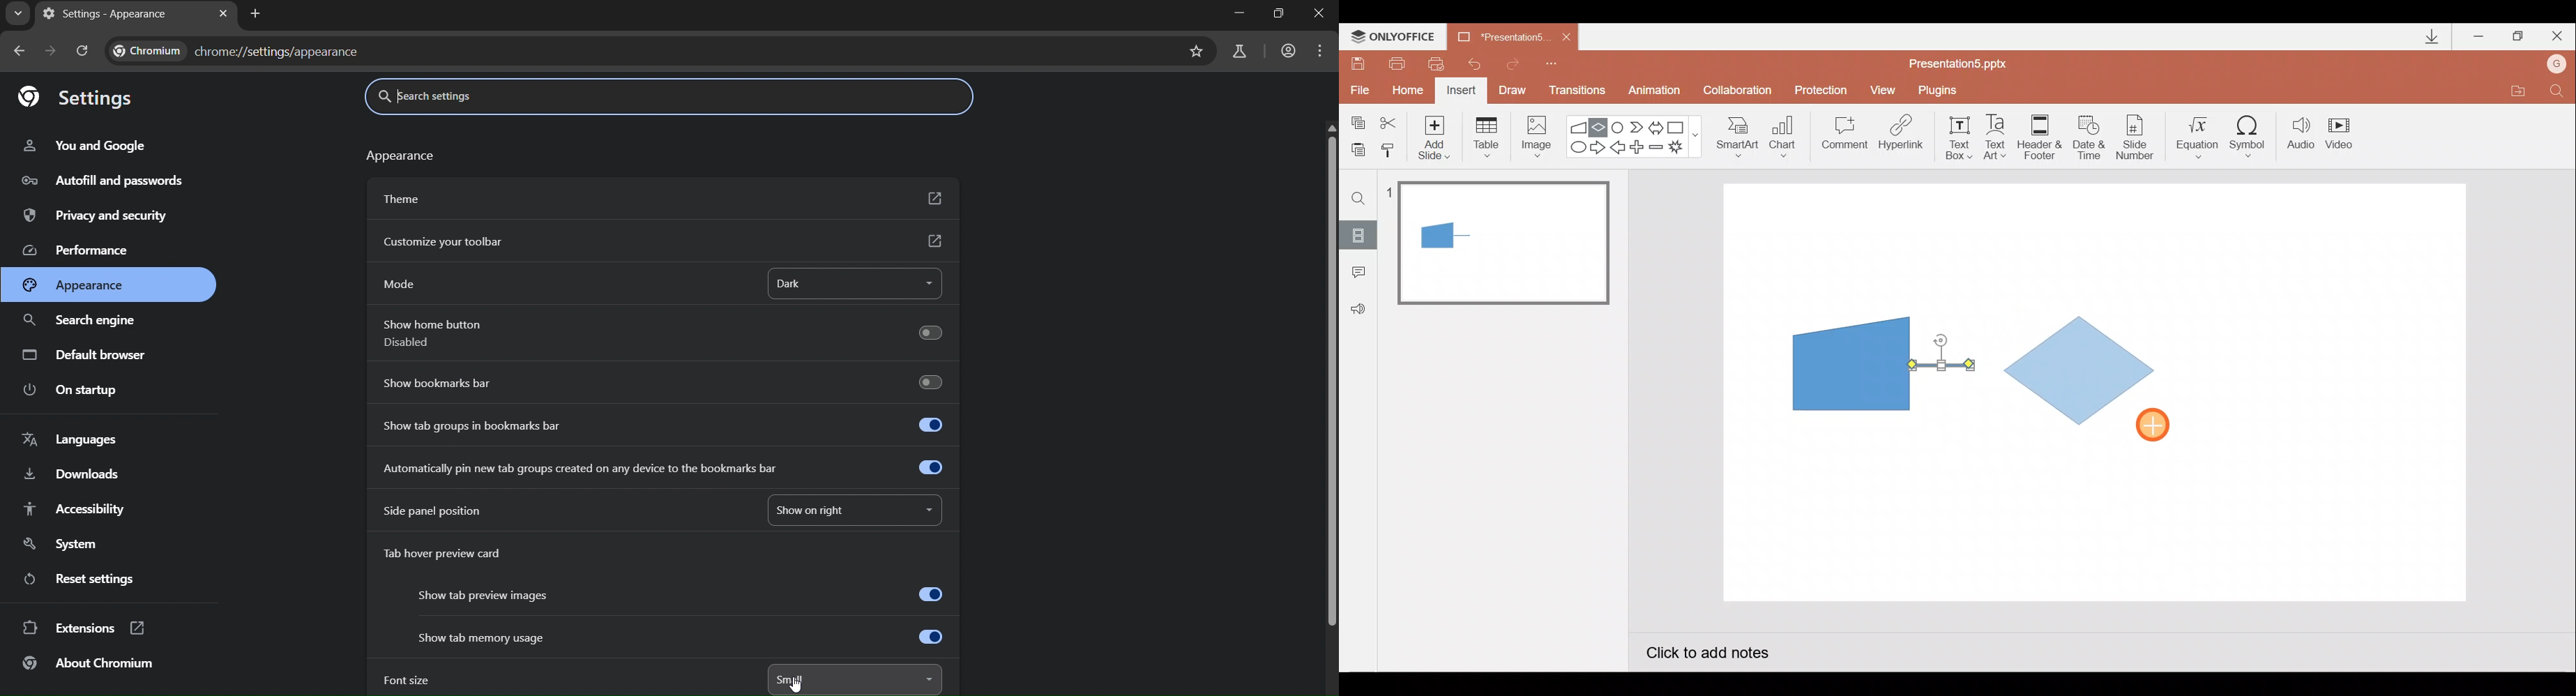  I want to click on Downloads, so click(2430, 37).